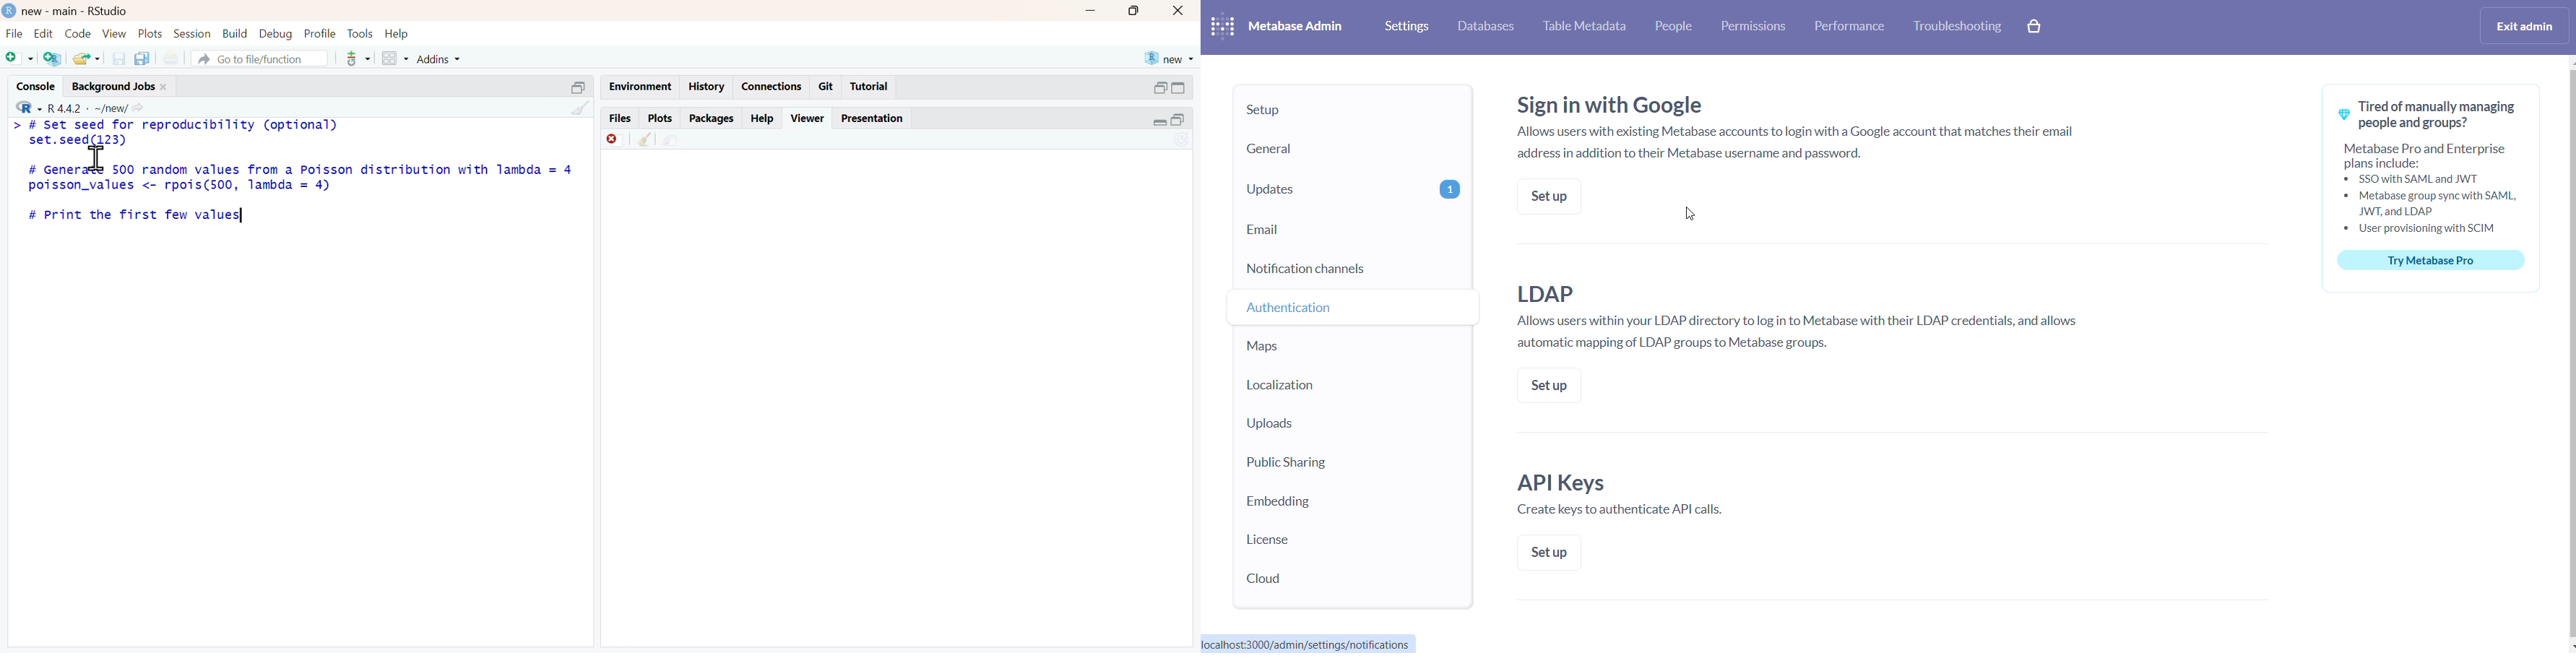 This screenshot has height=672, width=2576. Describe the element at coordinates (1306, 464) in the screenshot. I see `public sharing` at that location.